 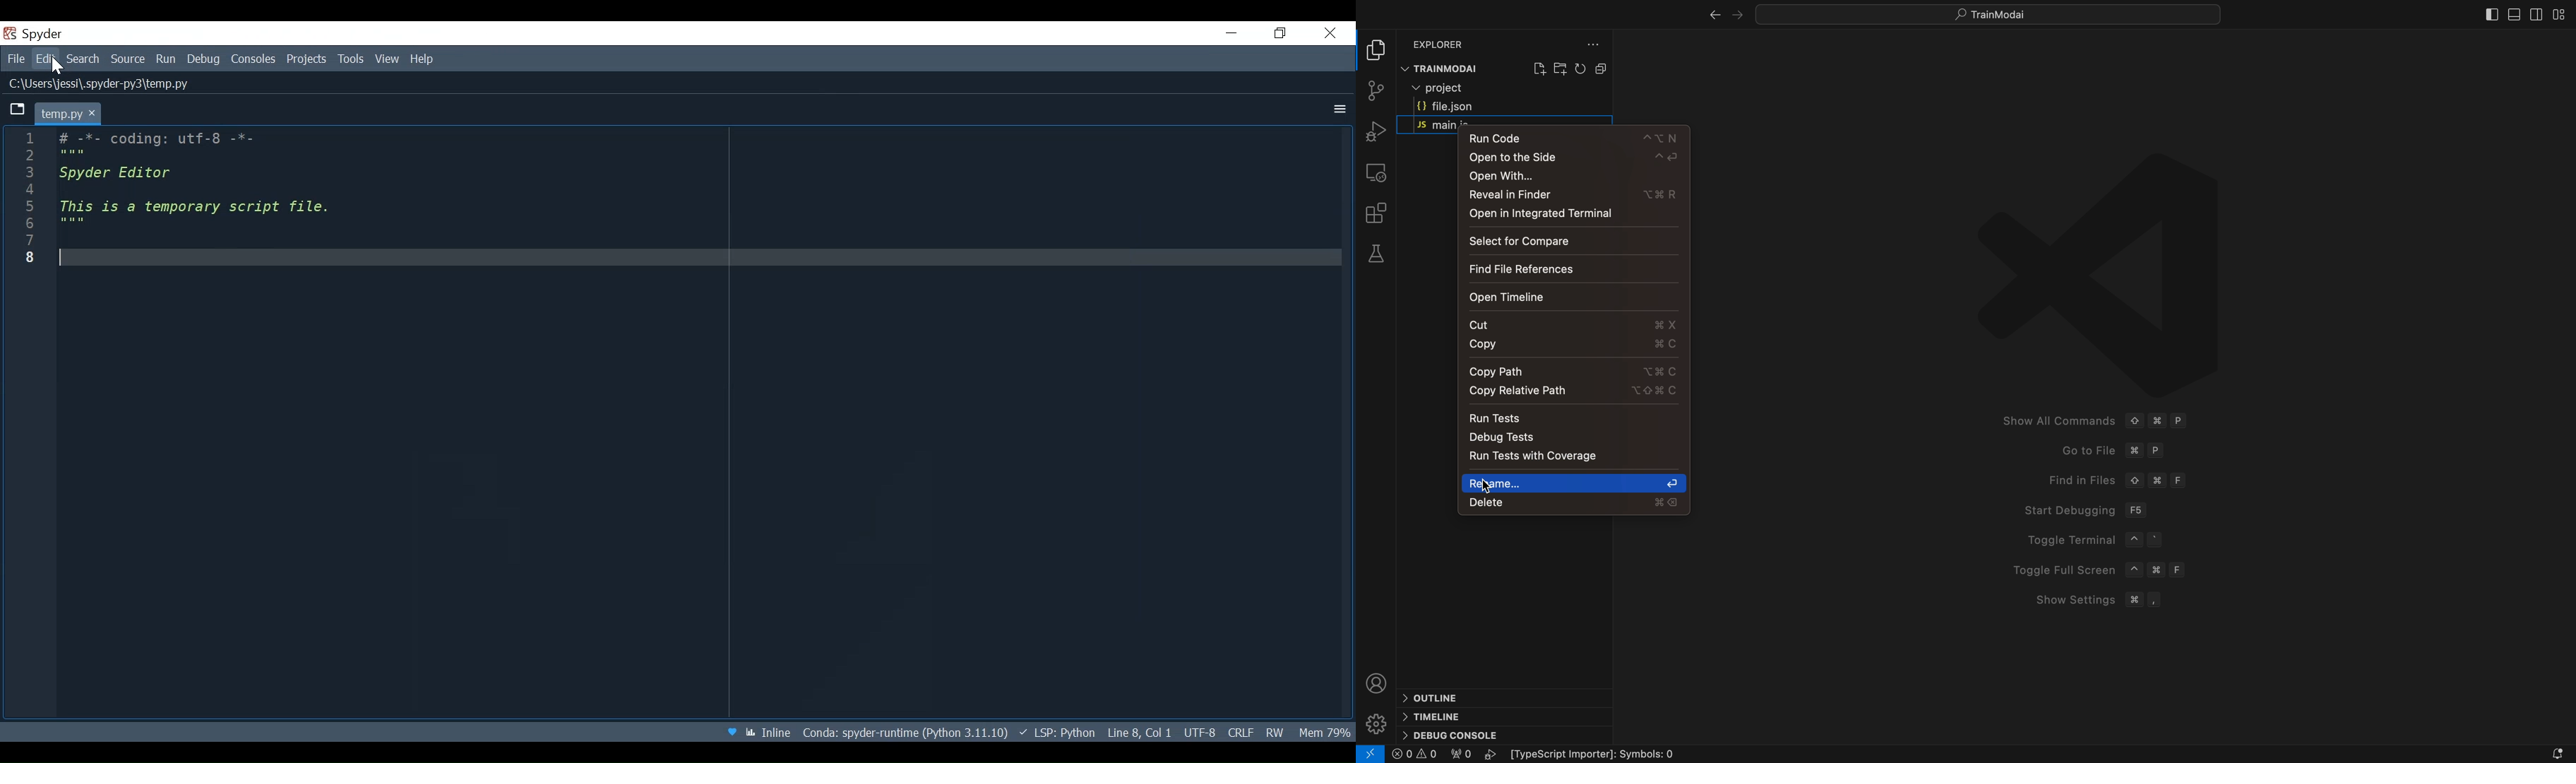 What do you see at coordinates (1574, 437) in the screenshot?
I see `debug tests` at bounding box center [1574, 437].